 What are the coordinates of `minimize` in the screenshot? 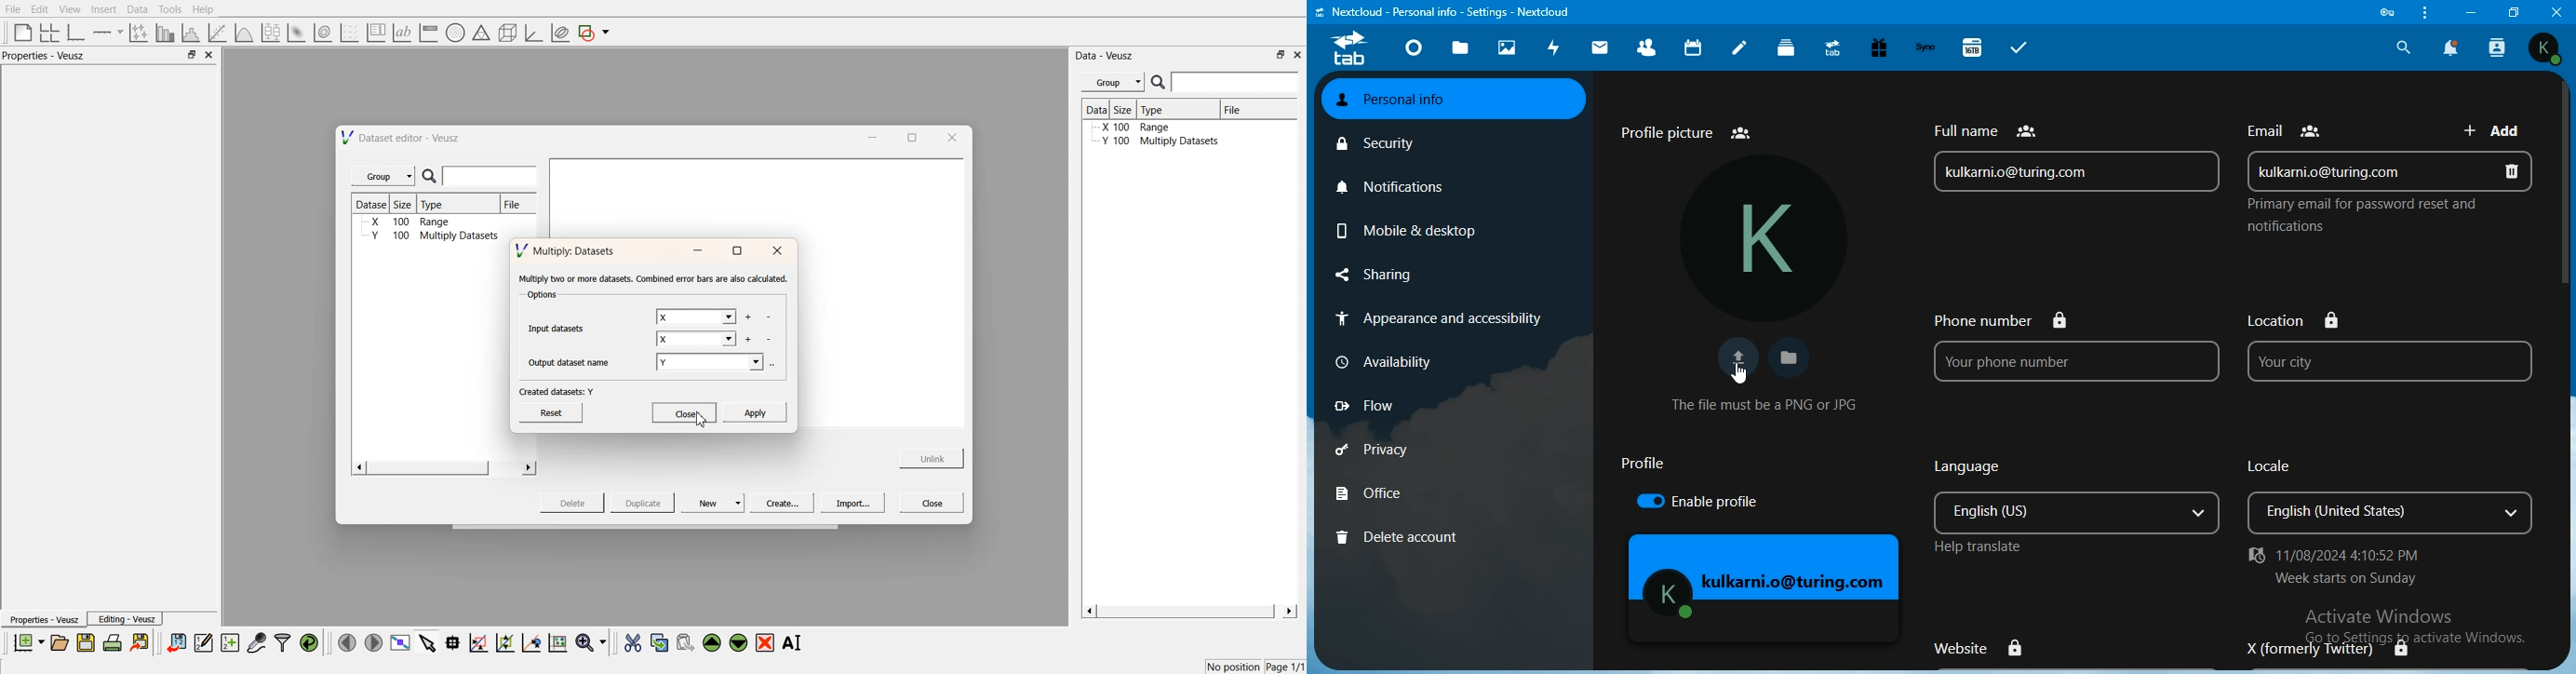 It's located at (2469, 12).